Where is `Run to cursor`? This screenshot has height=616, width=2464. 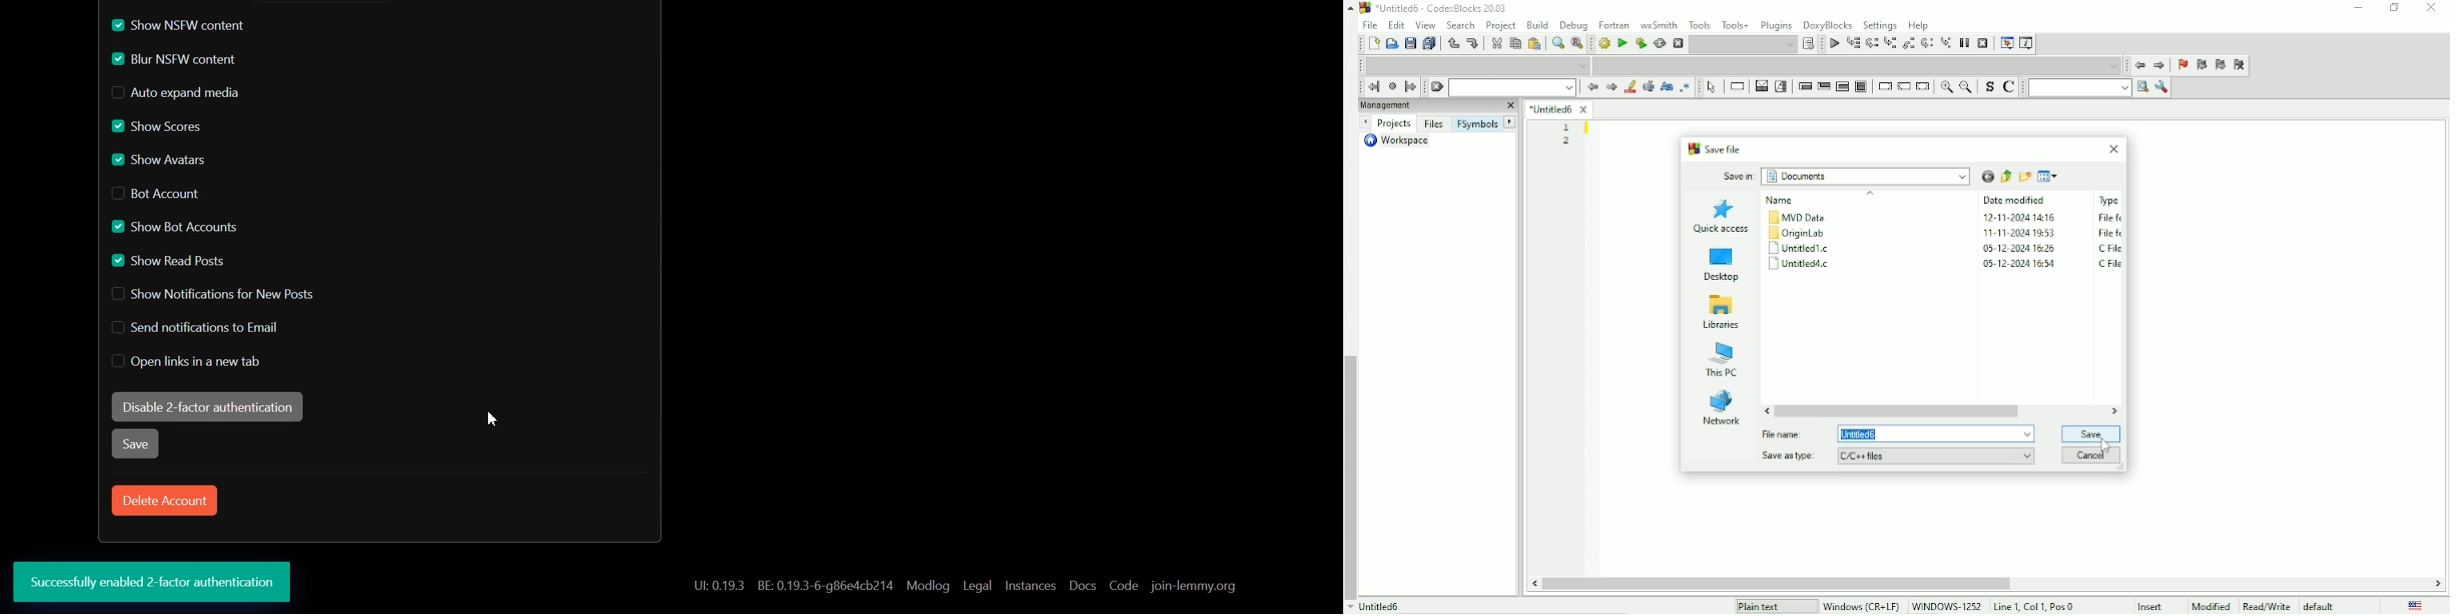 Run to cursor is located at coordinates (1853, 44).